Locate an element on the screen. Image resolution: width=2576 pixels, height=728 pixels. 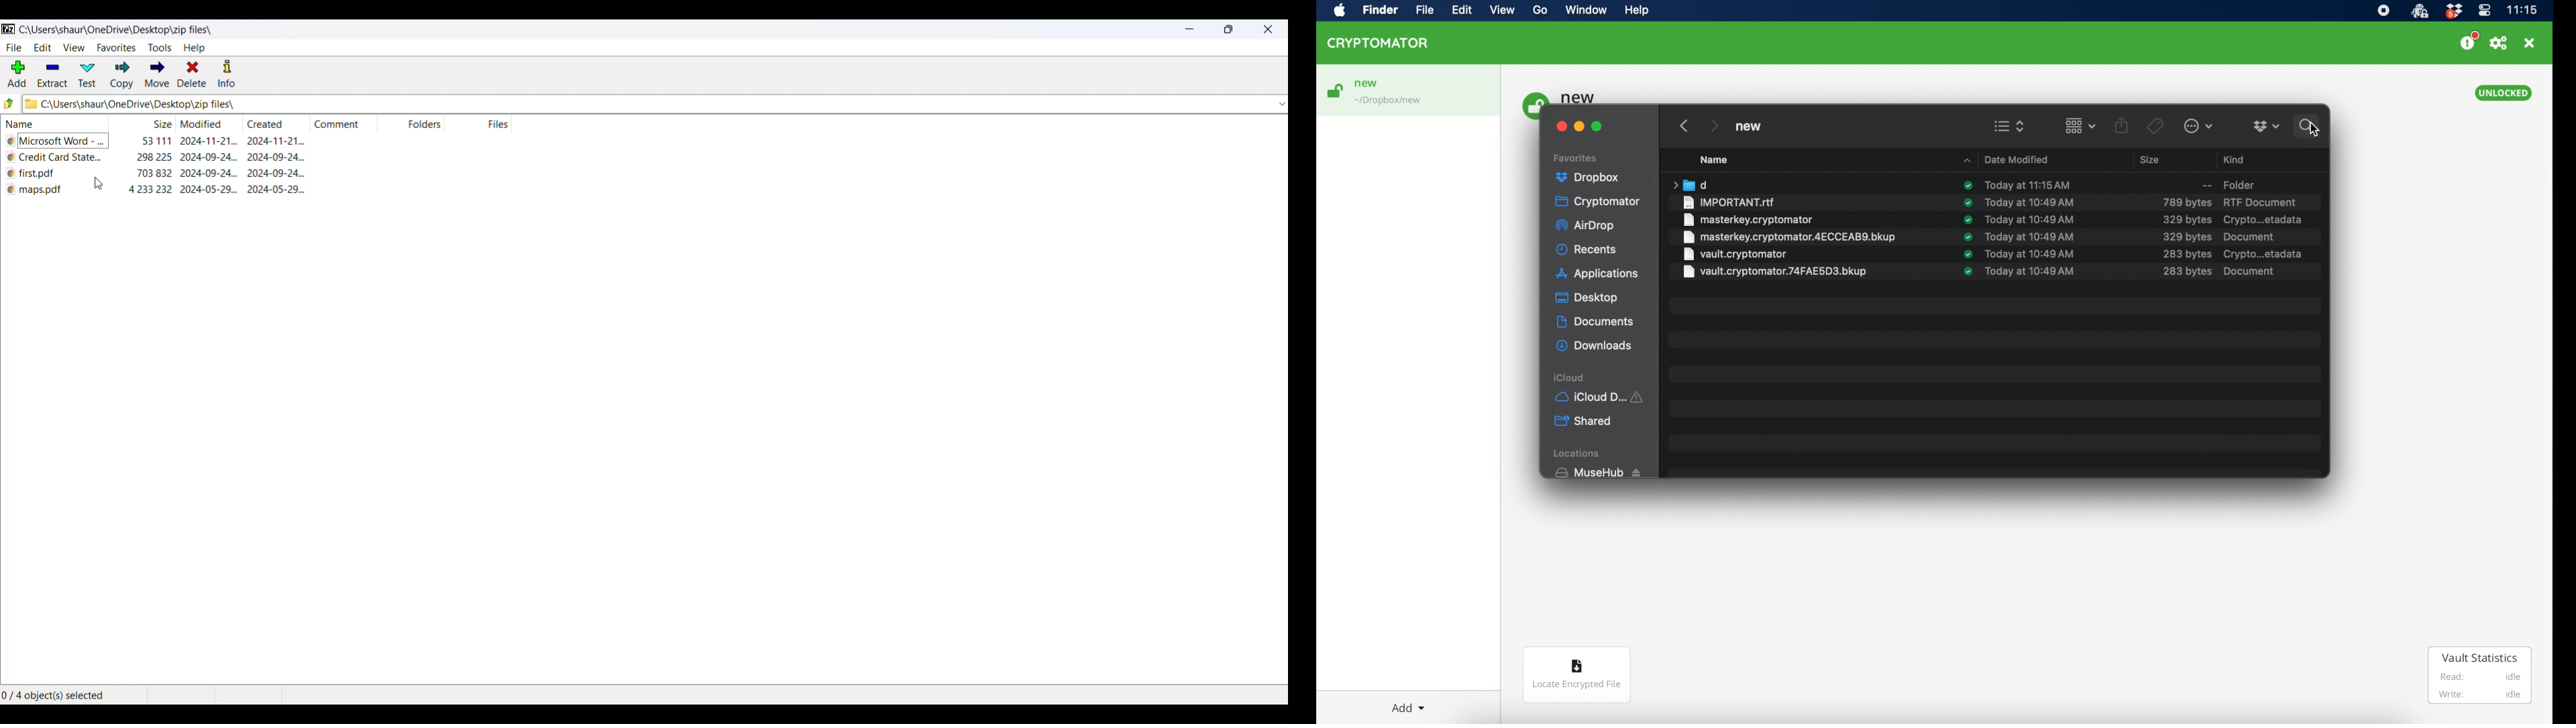
size is located at coordinates (160, 125).